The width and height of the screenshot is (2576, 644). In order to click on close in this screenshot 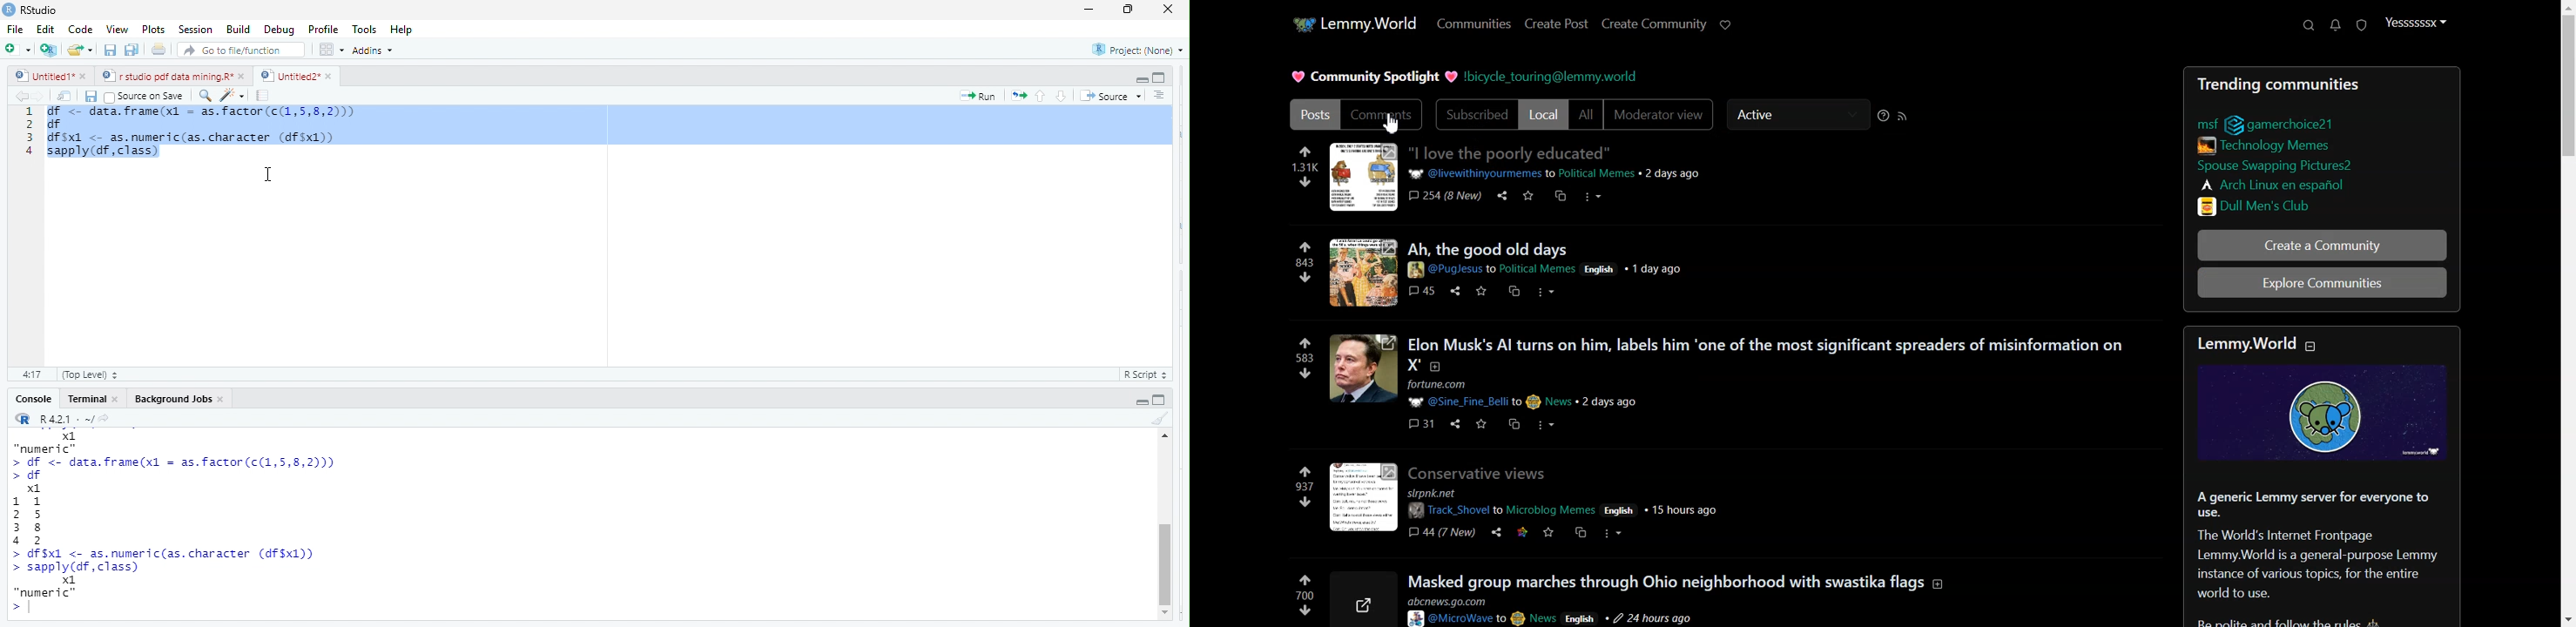, I will do `click(118, 401)`.